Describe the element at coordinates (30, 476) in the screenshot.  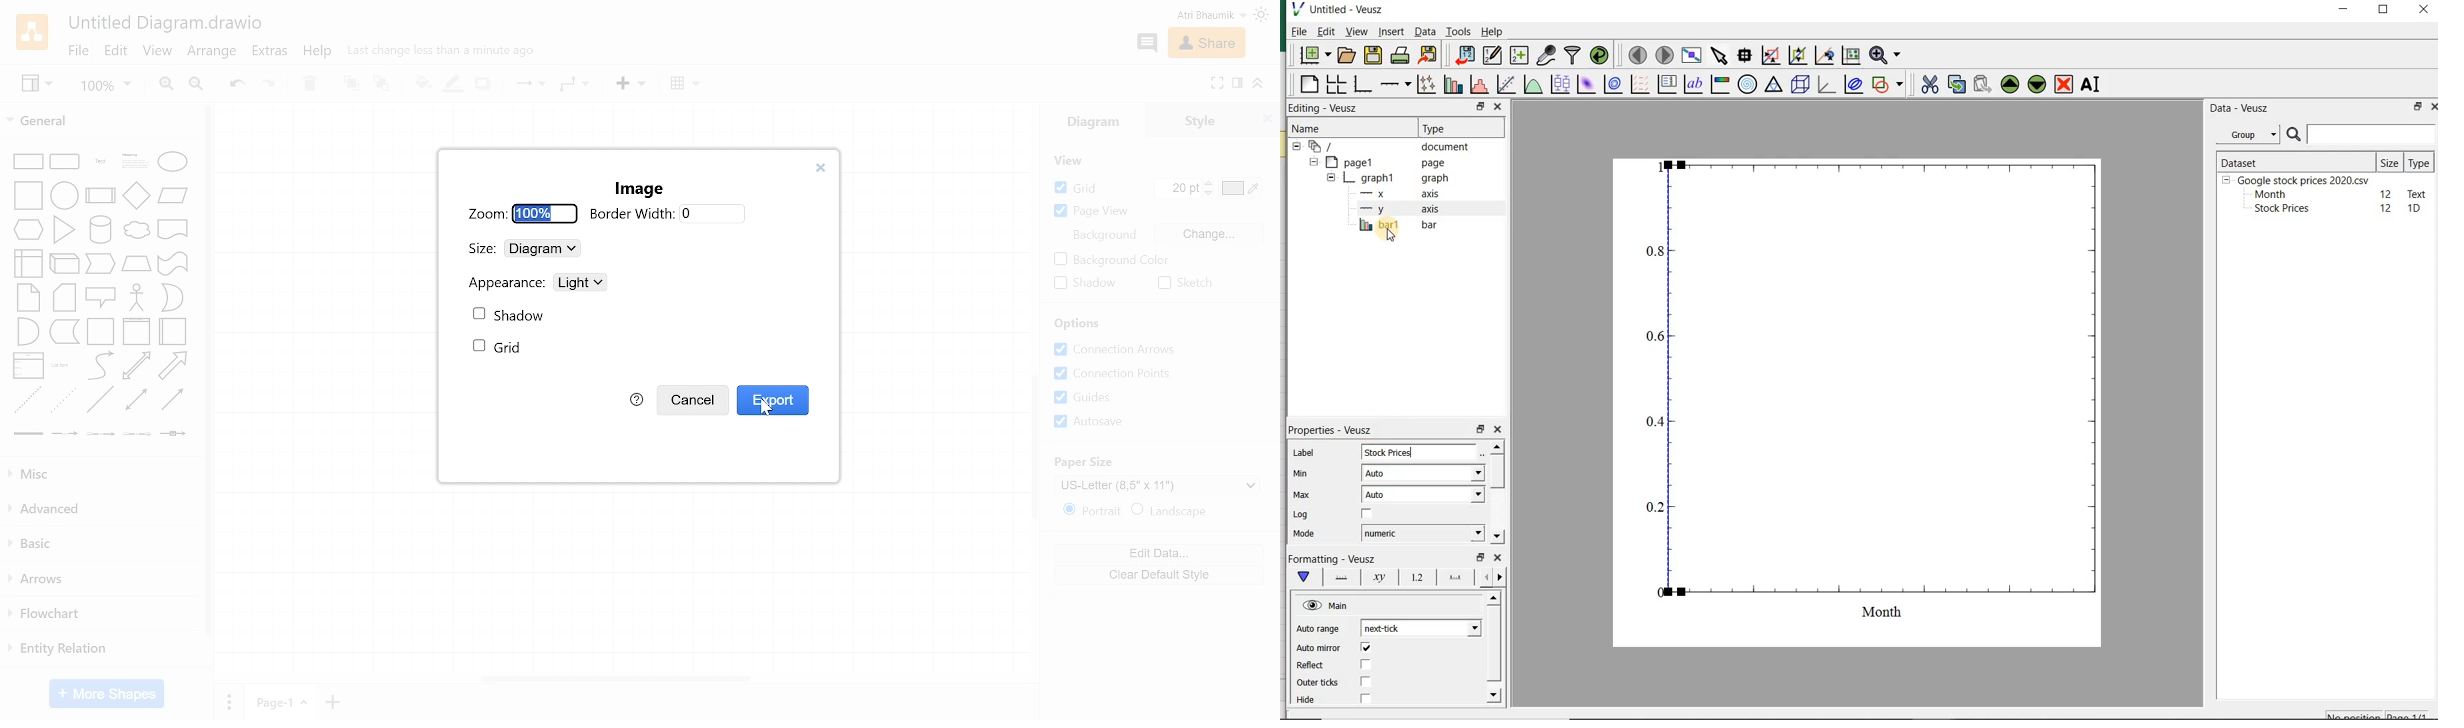
I see `Misc` at that location.